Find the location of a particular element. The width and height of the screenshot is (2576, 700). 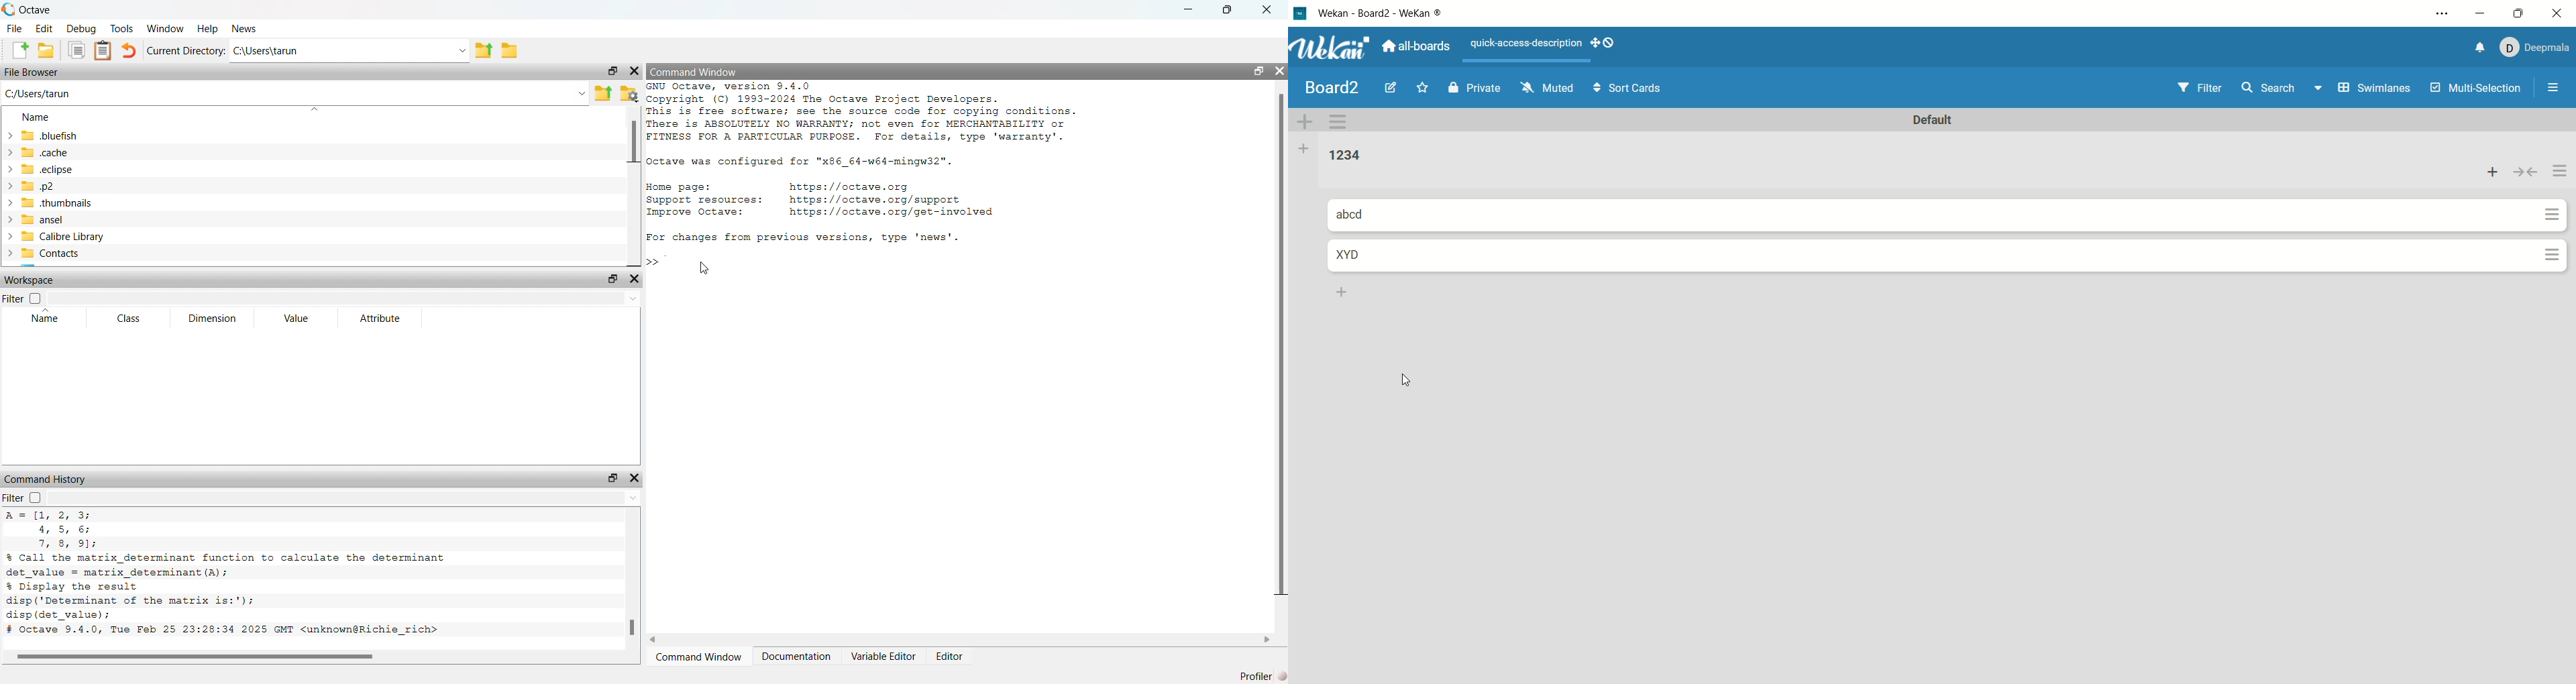

add is located at coordinates (2493, 173).